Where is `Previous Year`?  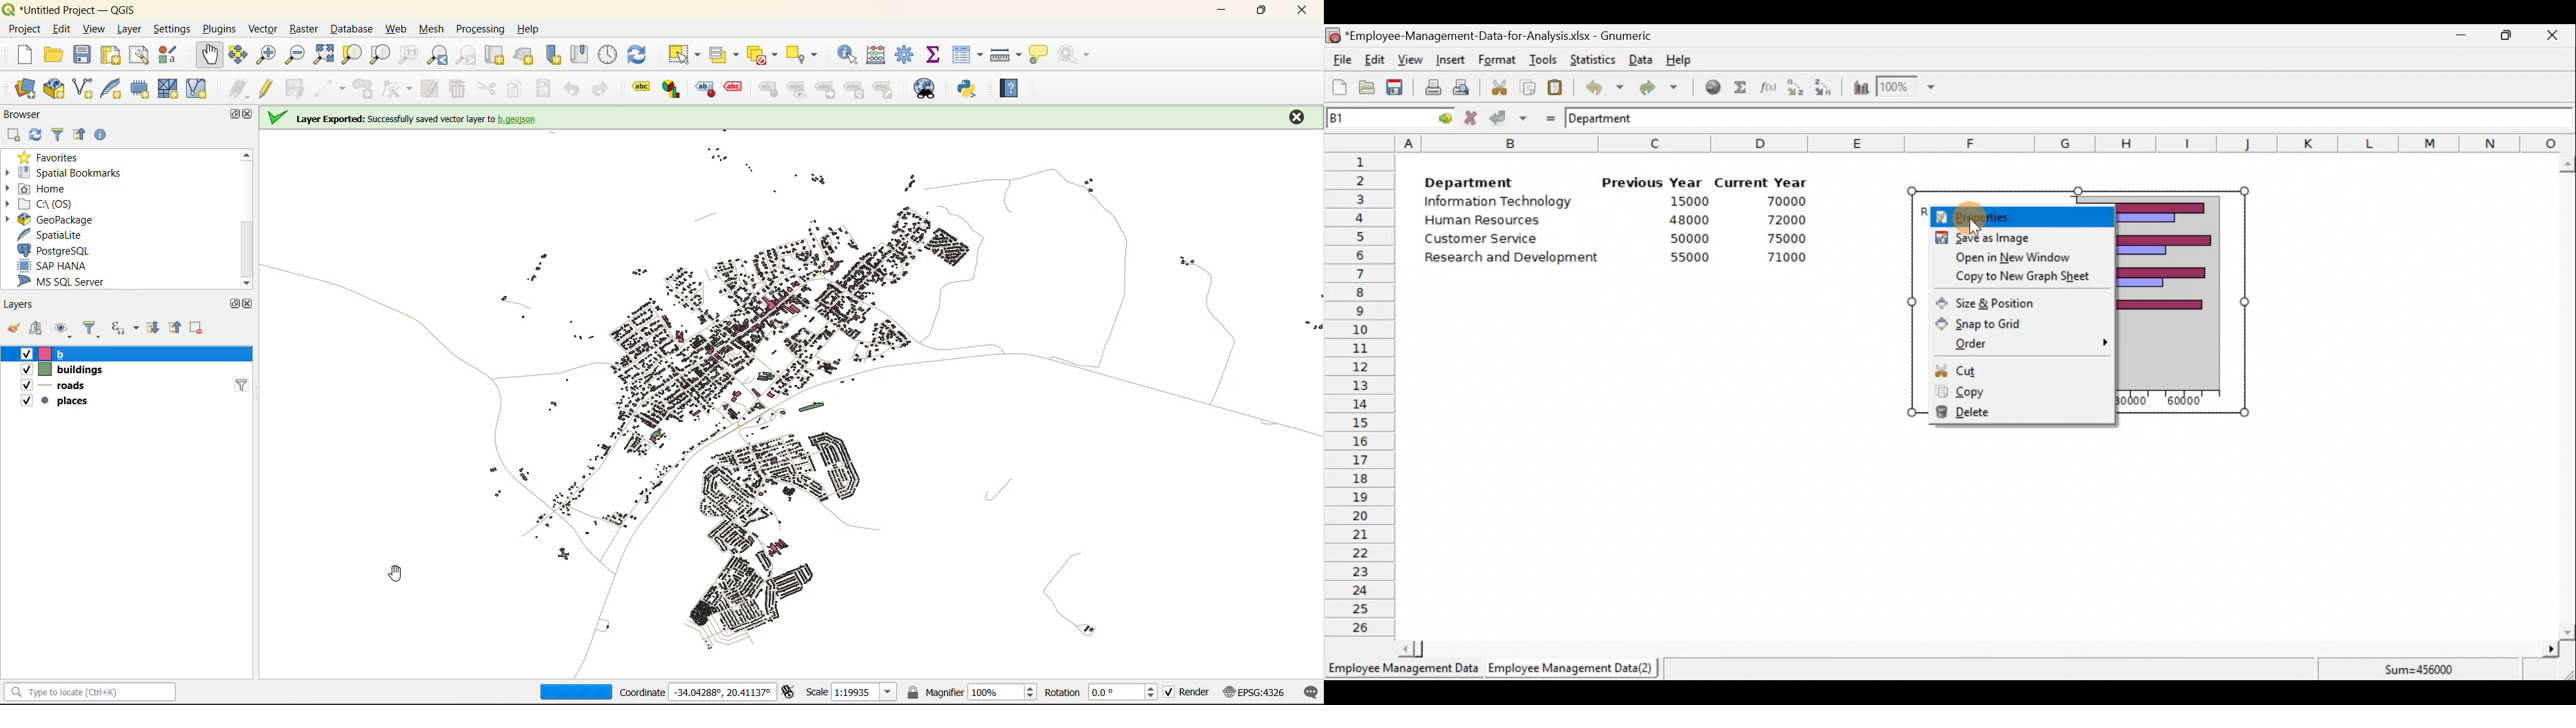
Previous Year is located at coordinates (1653, 183).